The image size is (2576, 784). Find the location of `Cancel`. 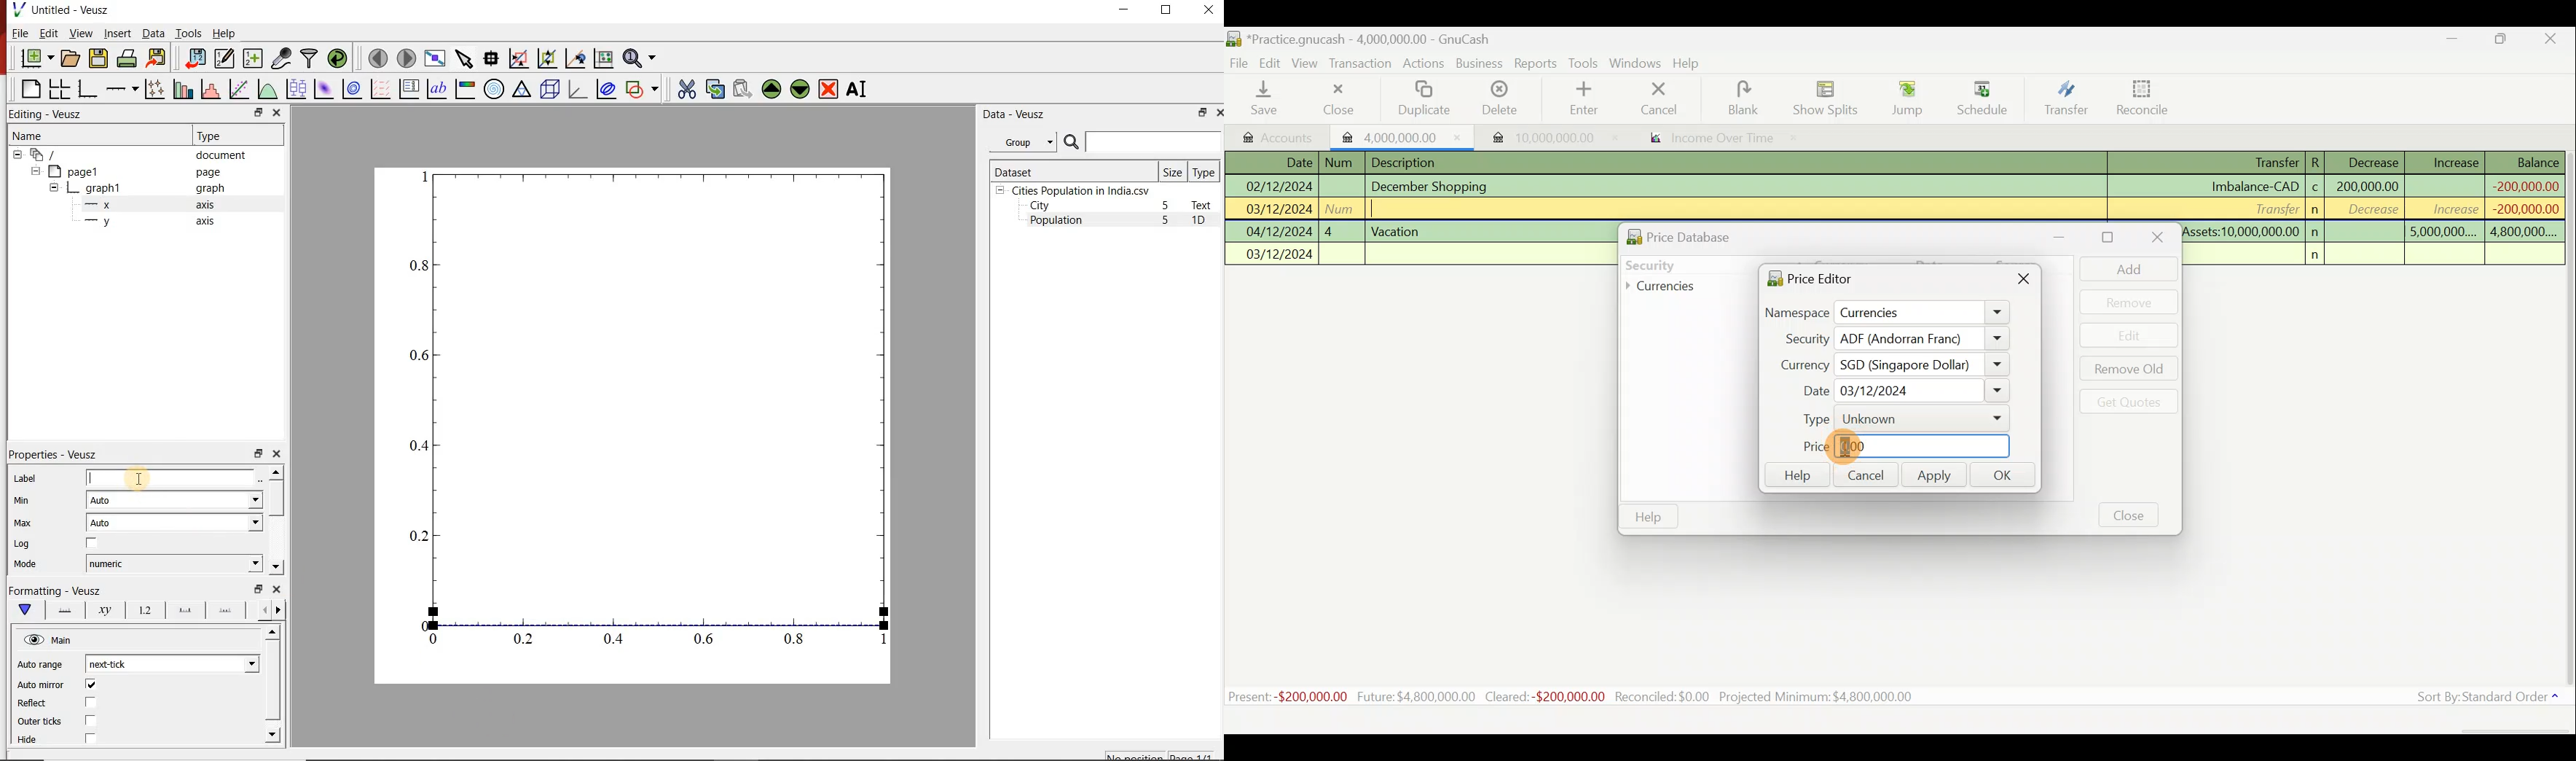

Cancel is located at coordinates (1864, 474).